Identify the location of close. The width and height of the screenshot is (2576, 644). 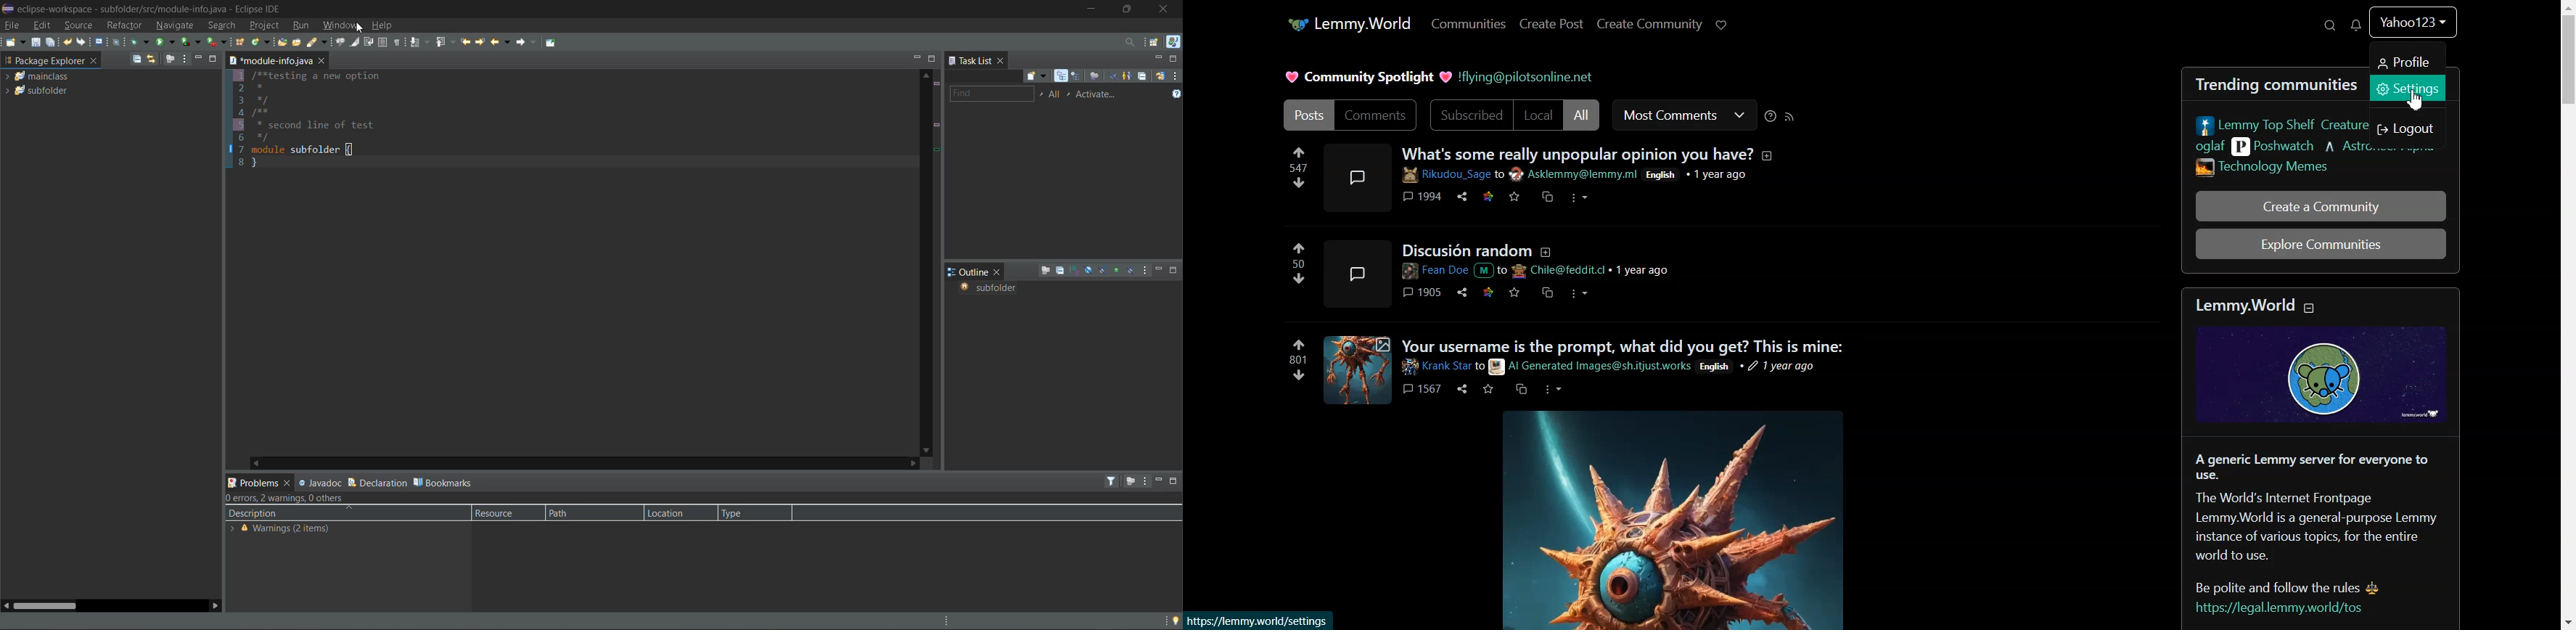
(95, 60).